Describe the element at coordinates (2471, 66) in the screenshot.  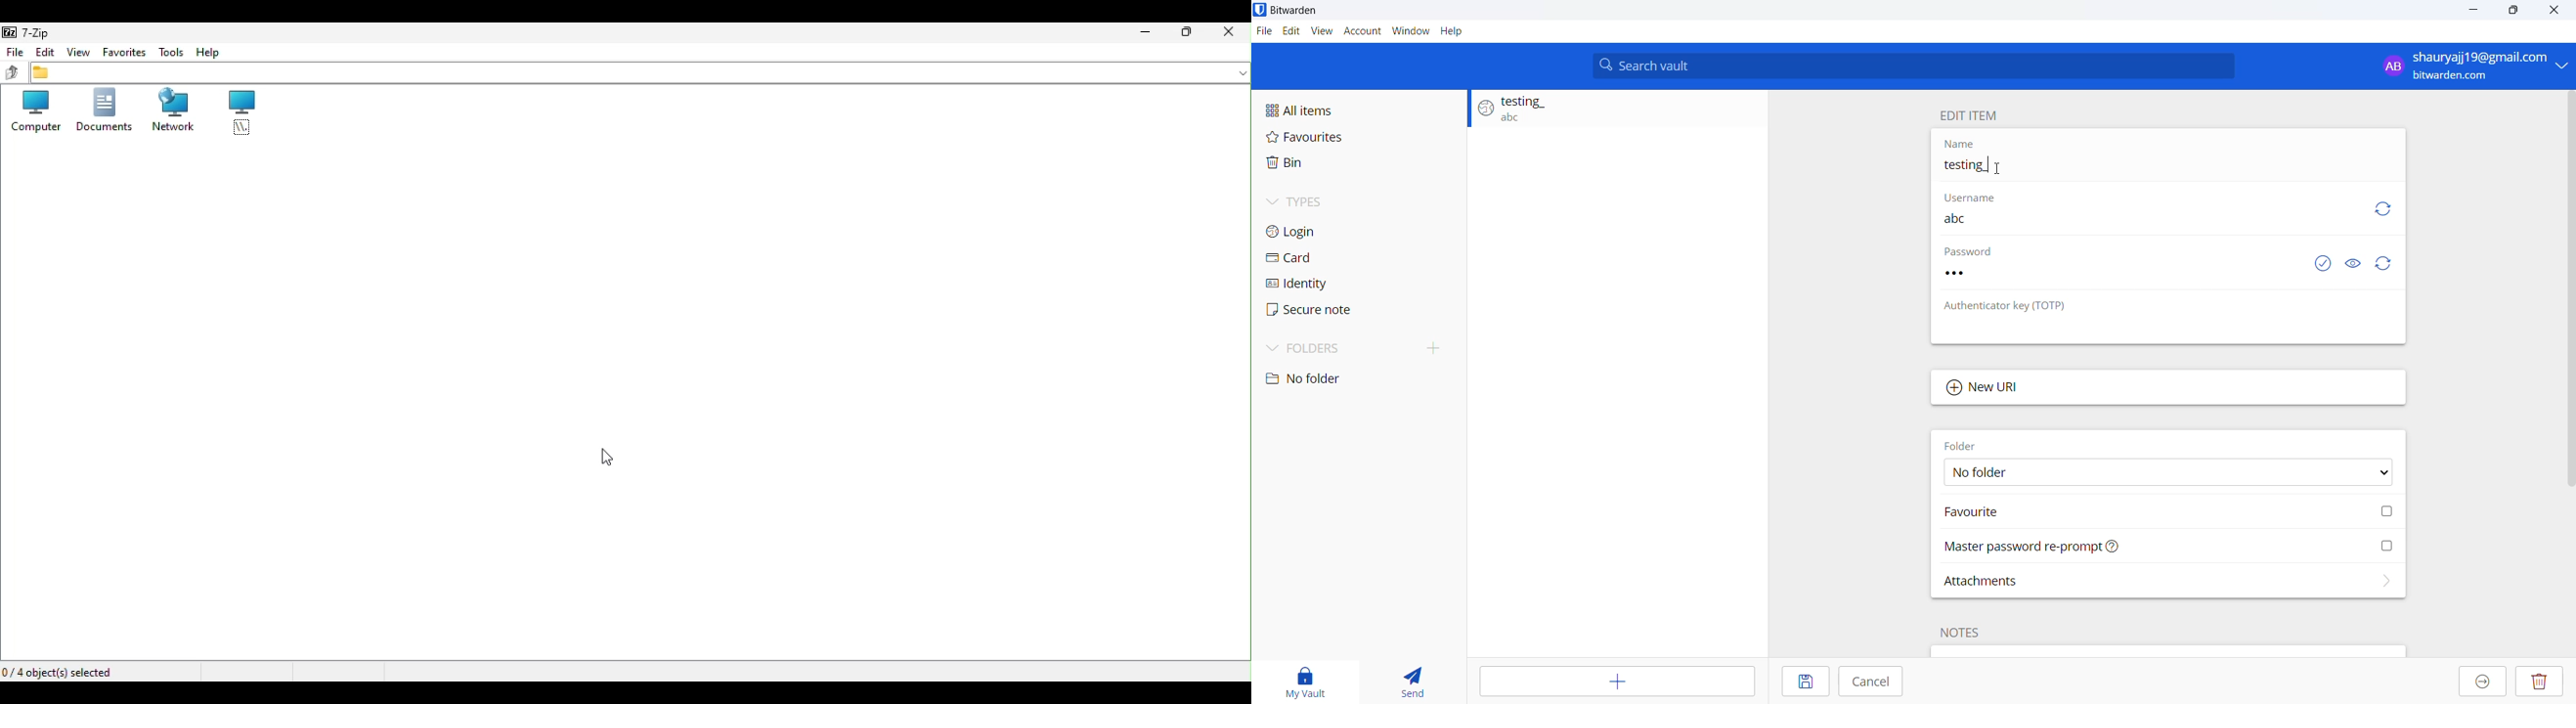
I see `Login account email` at that location.